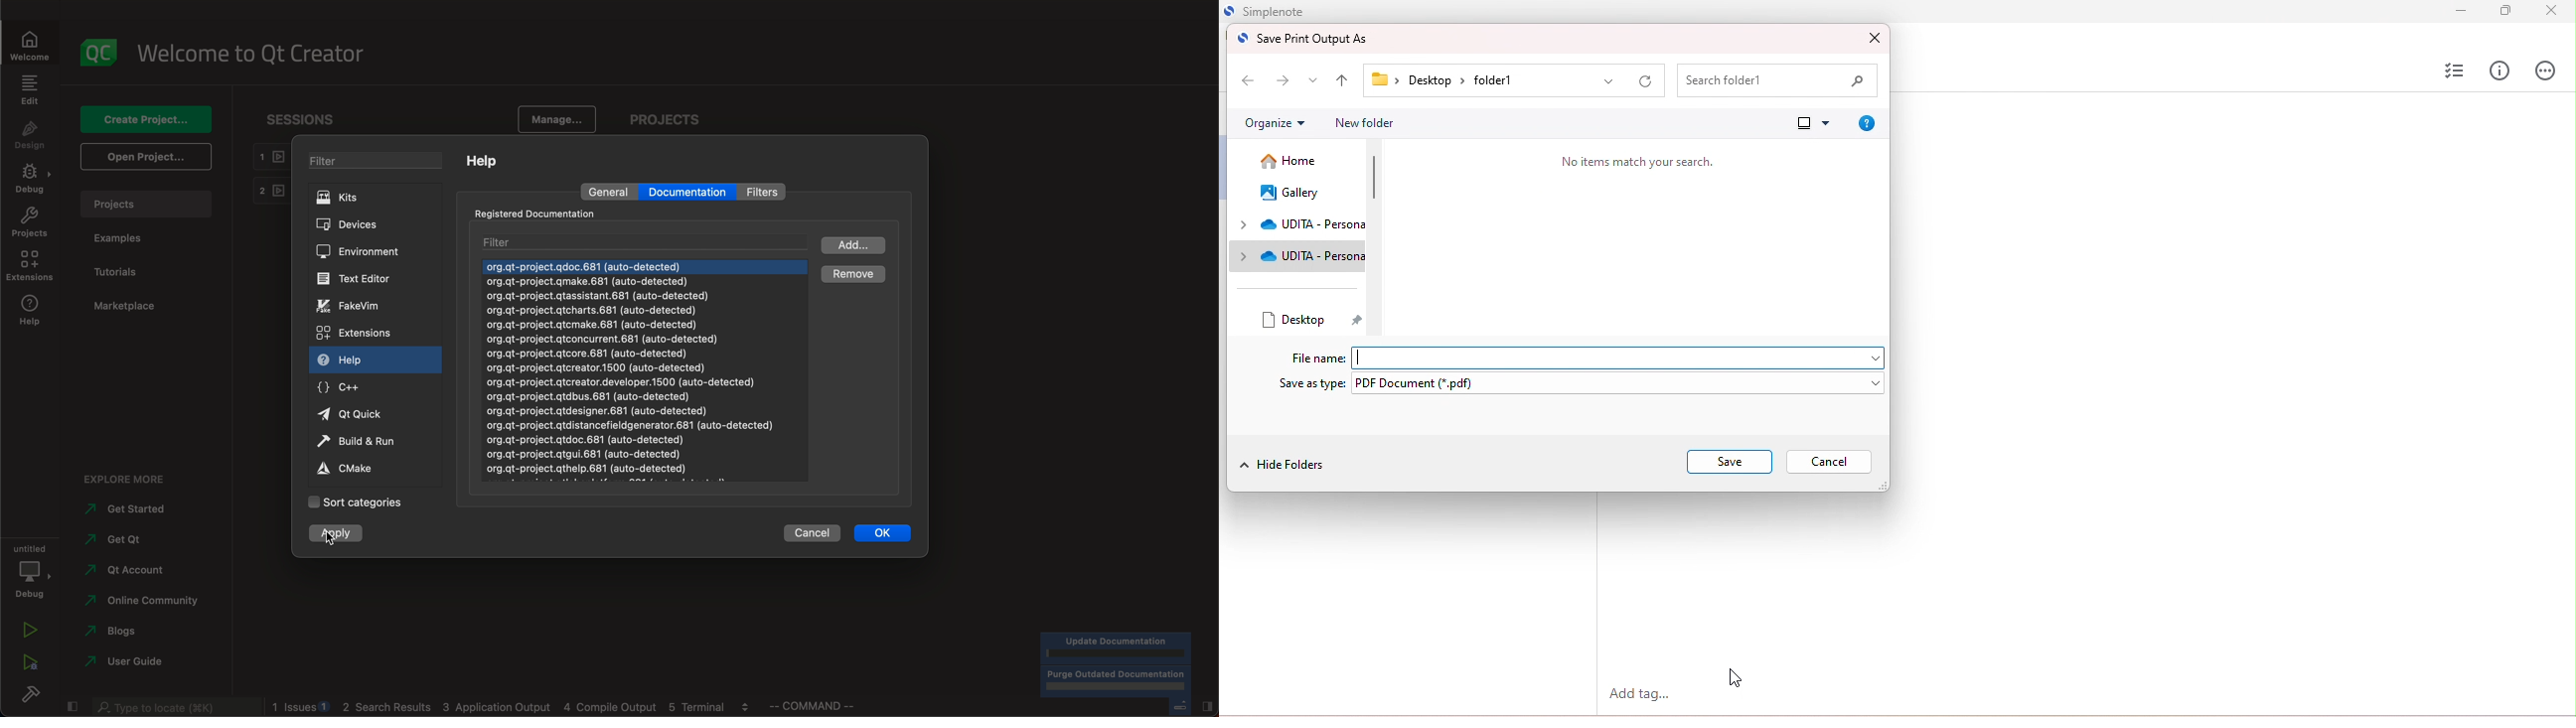 This screenshot has width=2576, height=728. I want to click on remove, so click(849, 275).